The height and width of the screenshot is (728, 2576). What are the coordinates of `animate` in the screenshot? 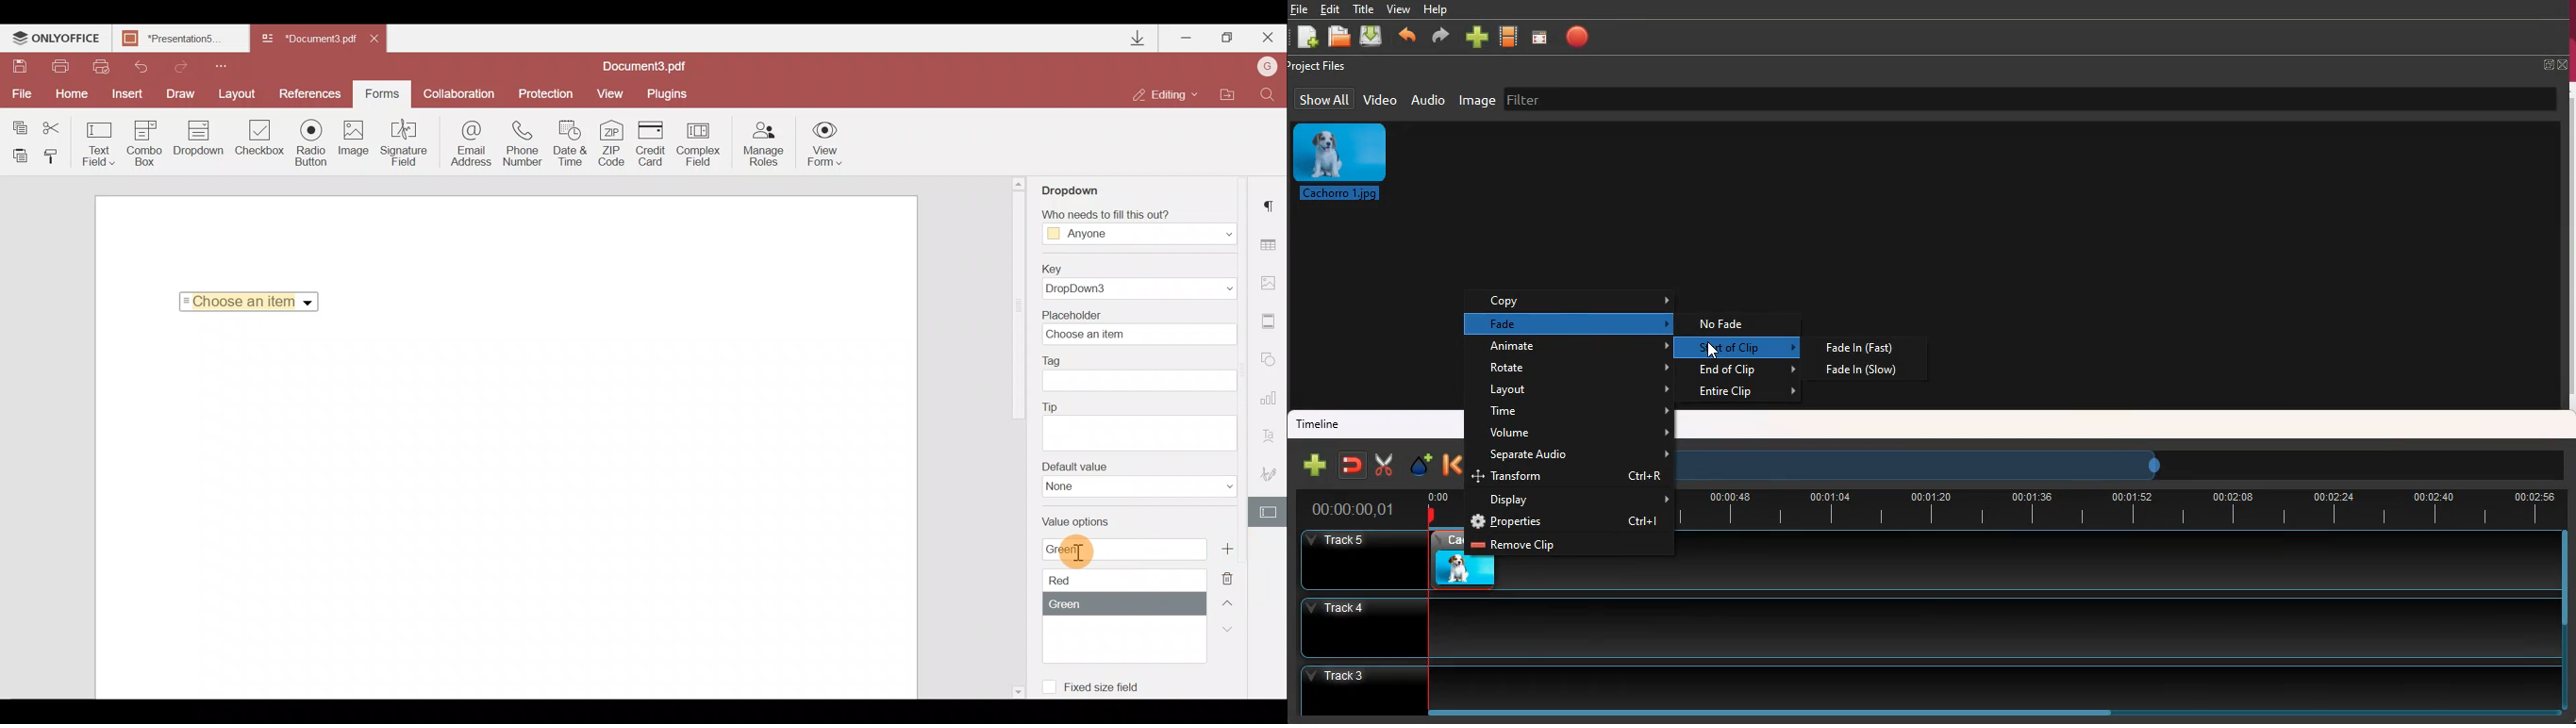 It's located at (1582, 348).